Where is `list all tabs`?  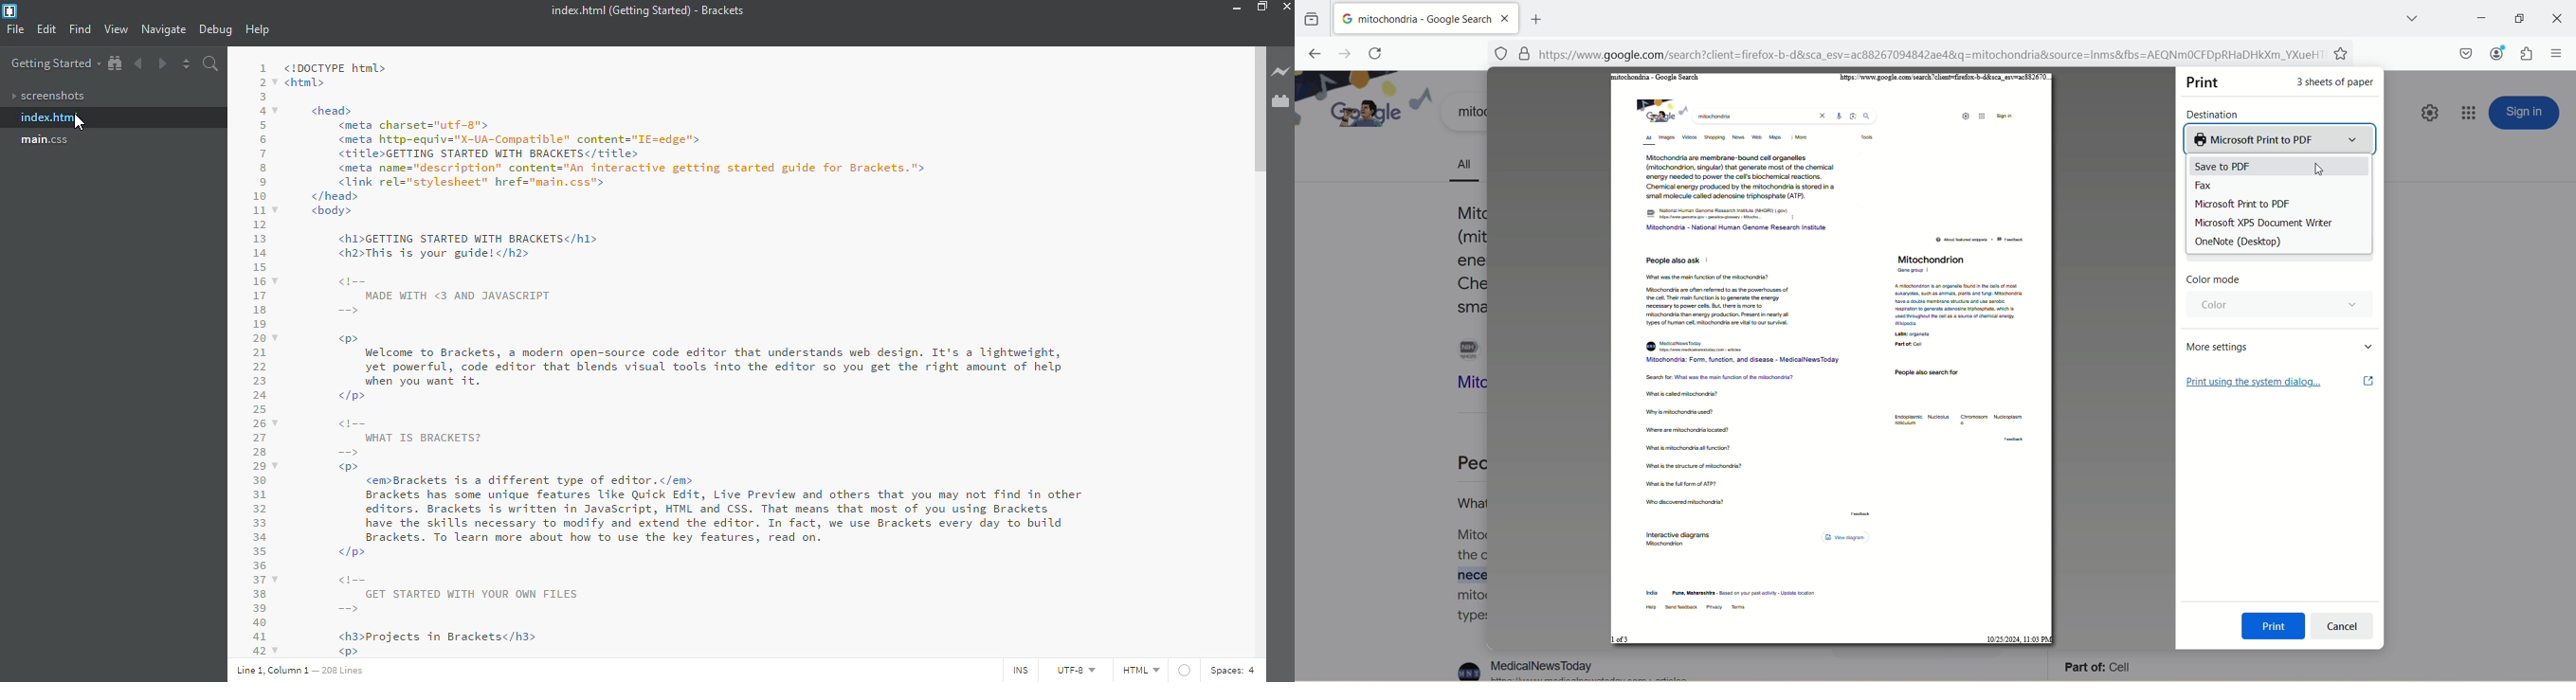
list all tabs is located at coordinates (2402, 17).